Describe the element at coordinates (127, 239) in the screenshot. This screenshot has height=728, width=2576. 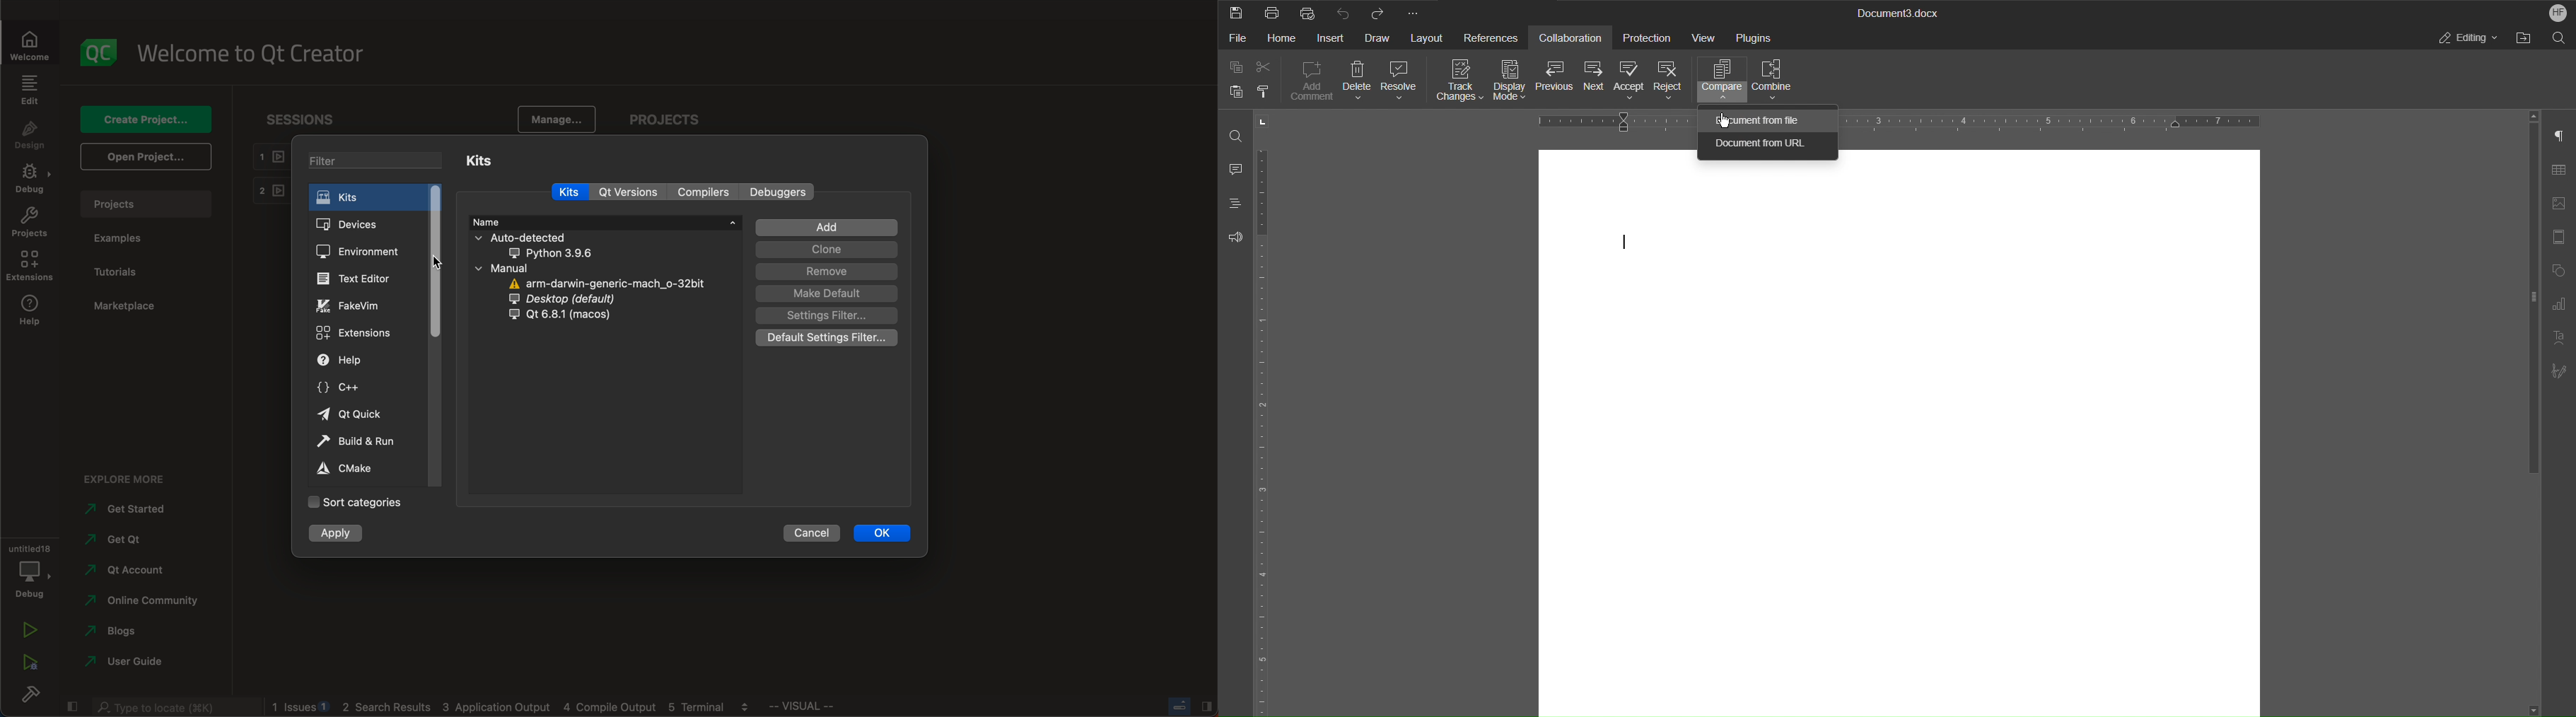
I see `examples` at that location.